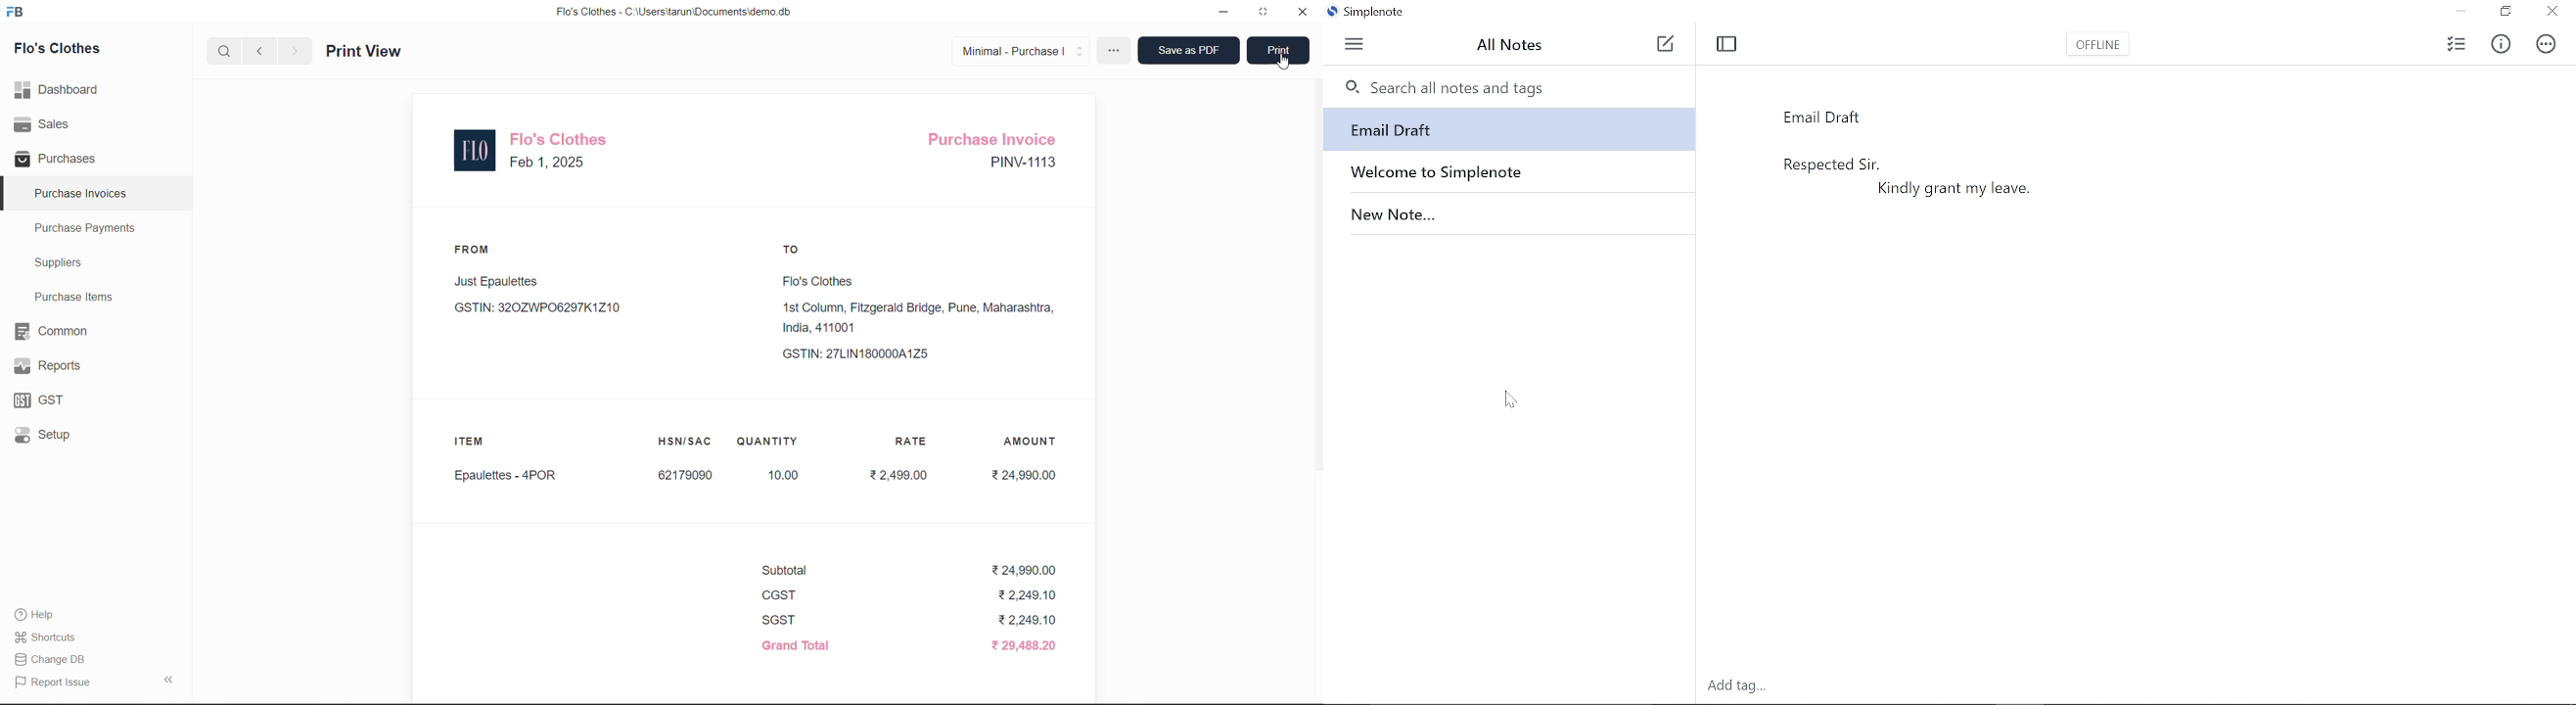  What do you see at coordinates (1507, 211) in the screenshot?
I see `Note tilted "New Note"` at bounding box center [1507, 211].